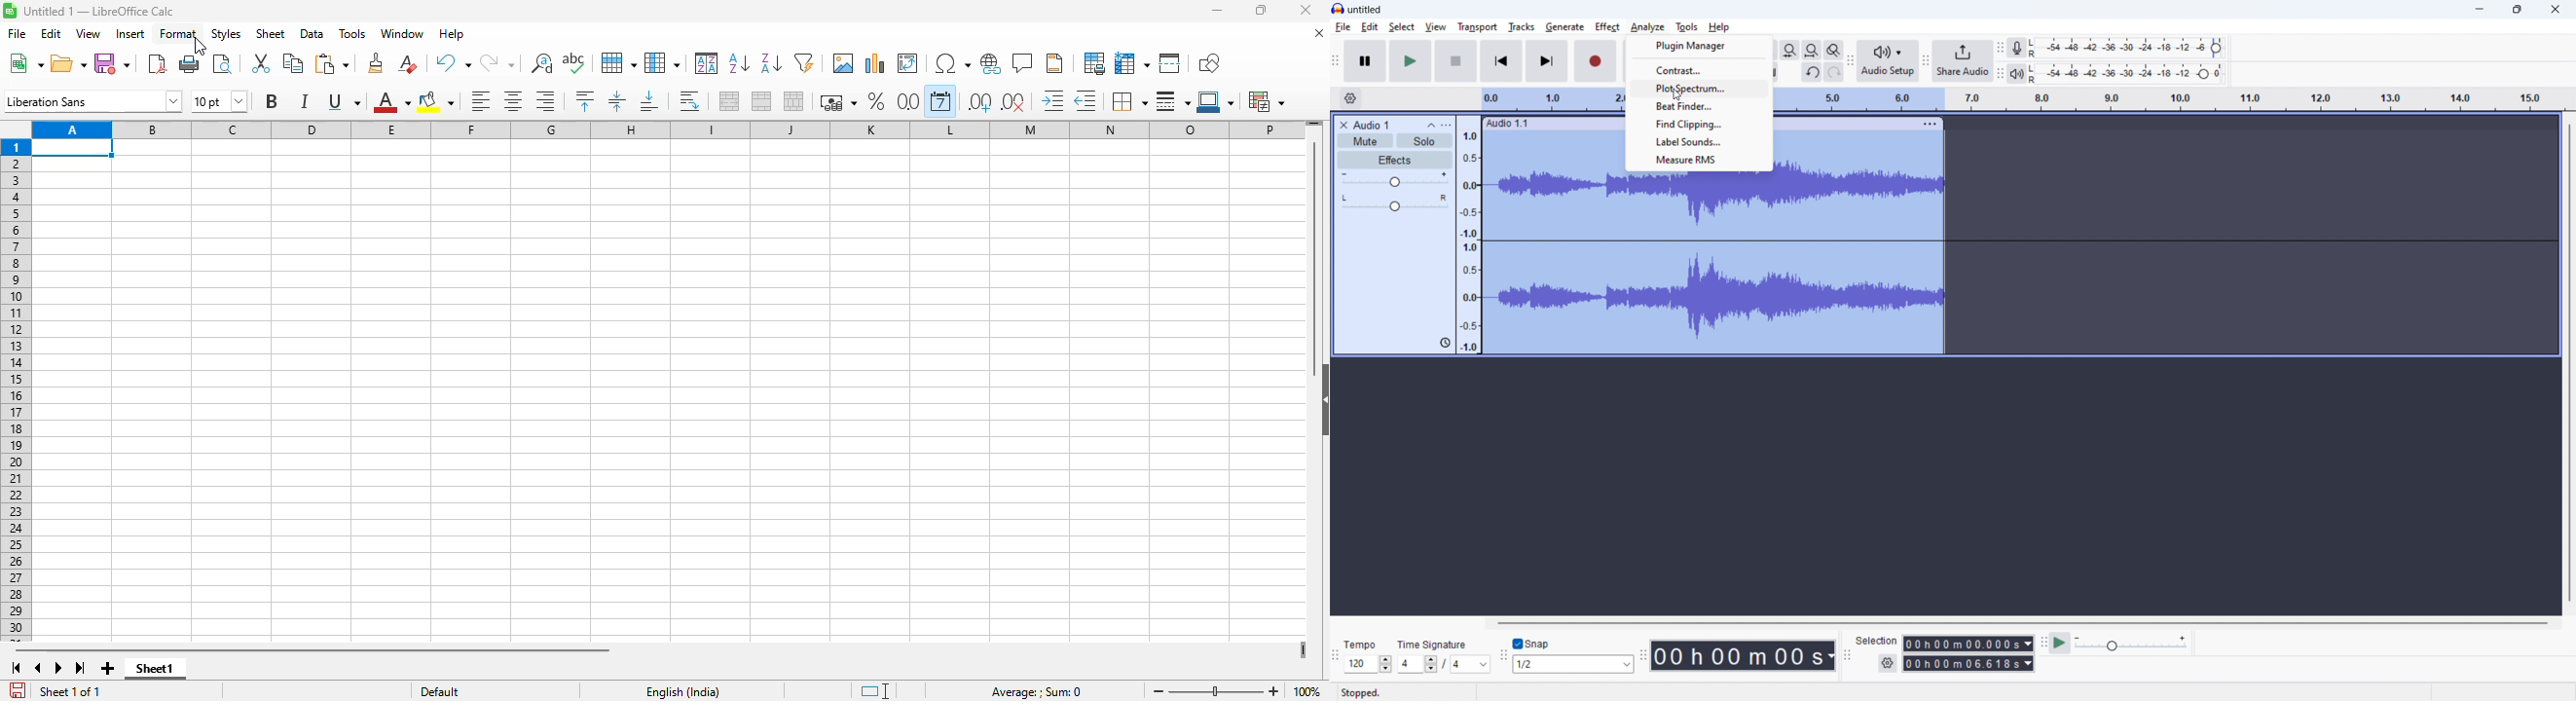 The width and height of the screenshot is (2576, 728). Describe the element at coordinates (1217, 10) in the screenshot. I see `minimize` at that location.